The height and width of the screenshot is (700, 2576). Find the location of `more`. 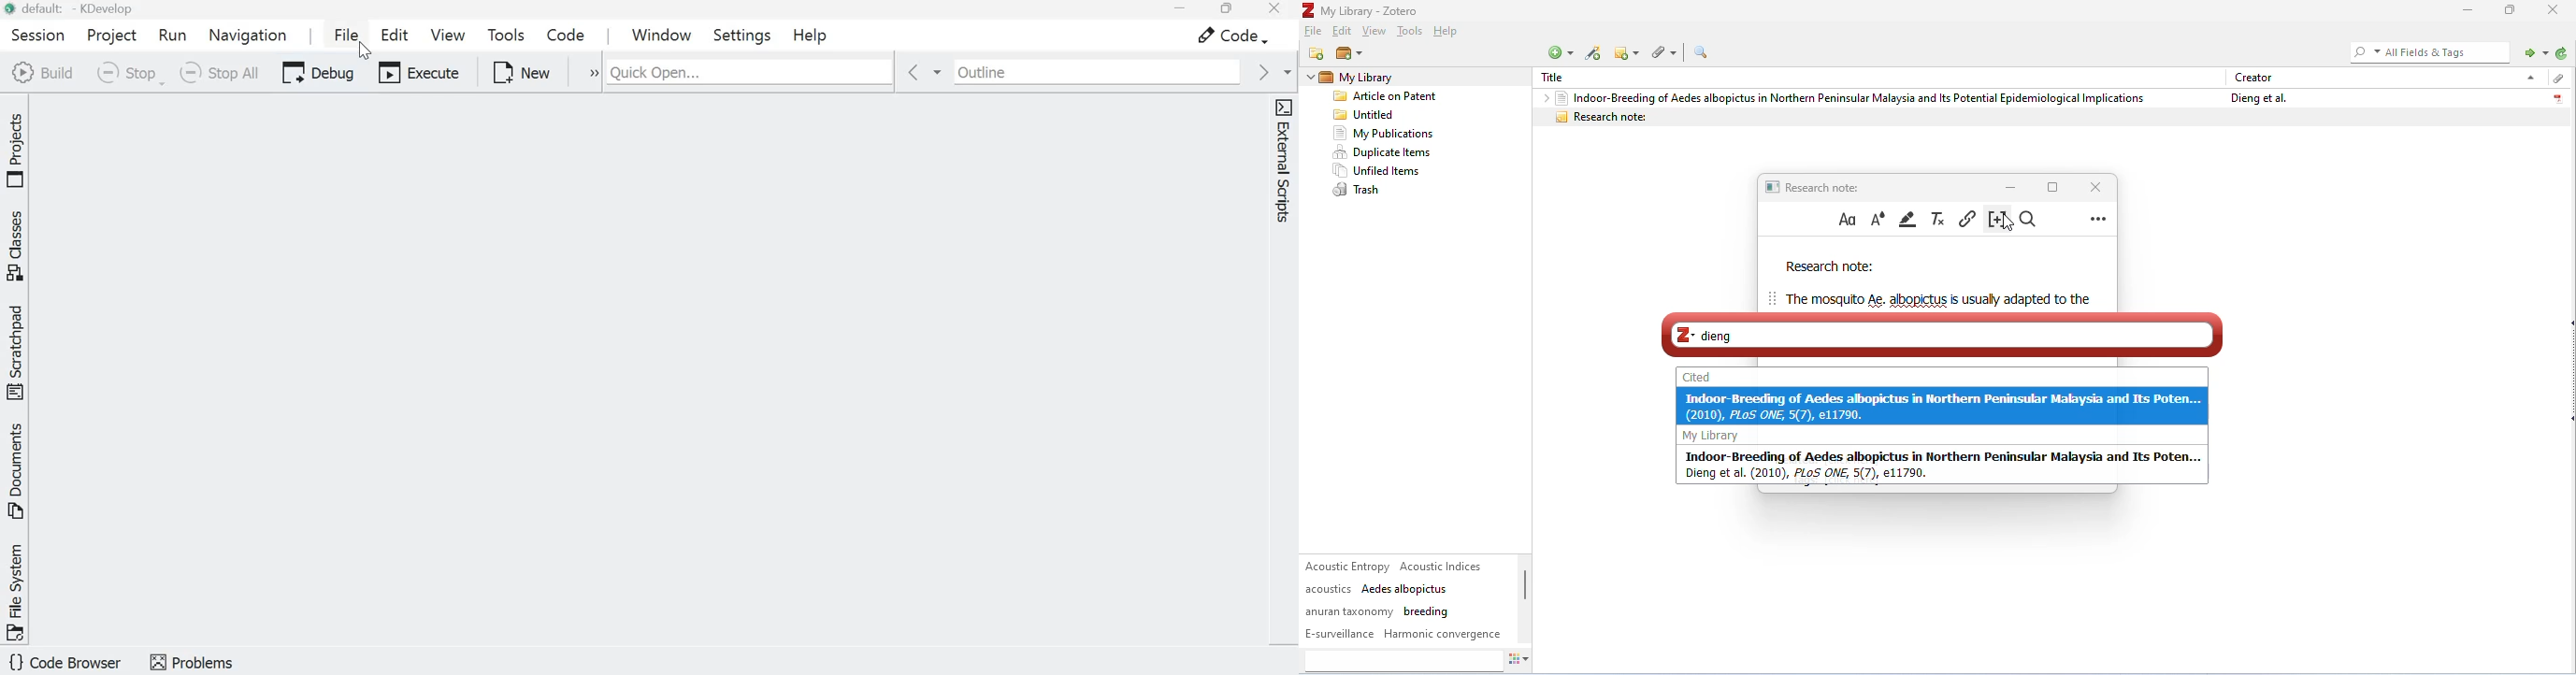

more is located at coordinates (2098, 218).